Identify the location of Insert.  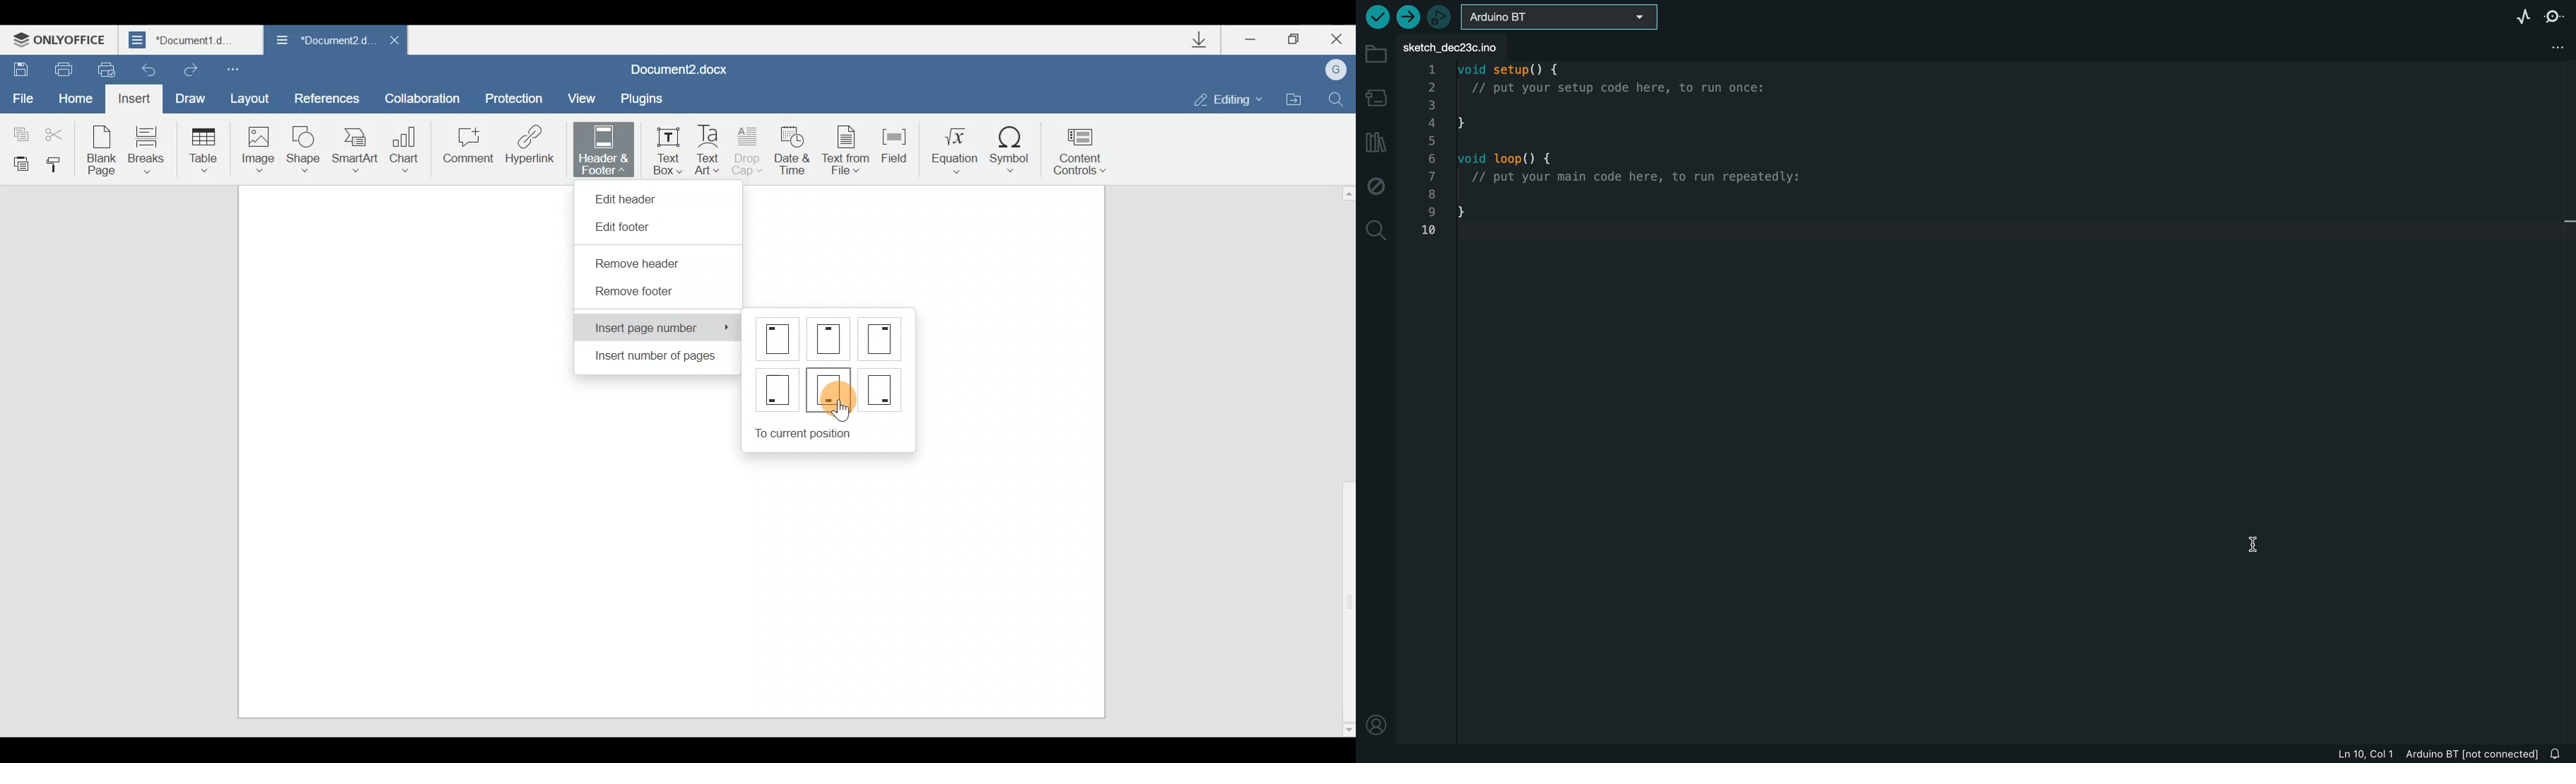
(135, 99).